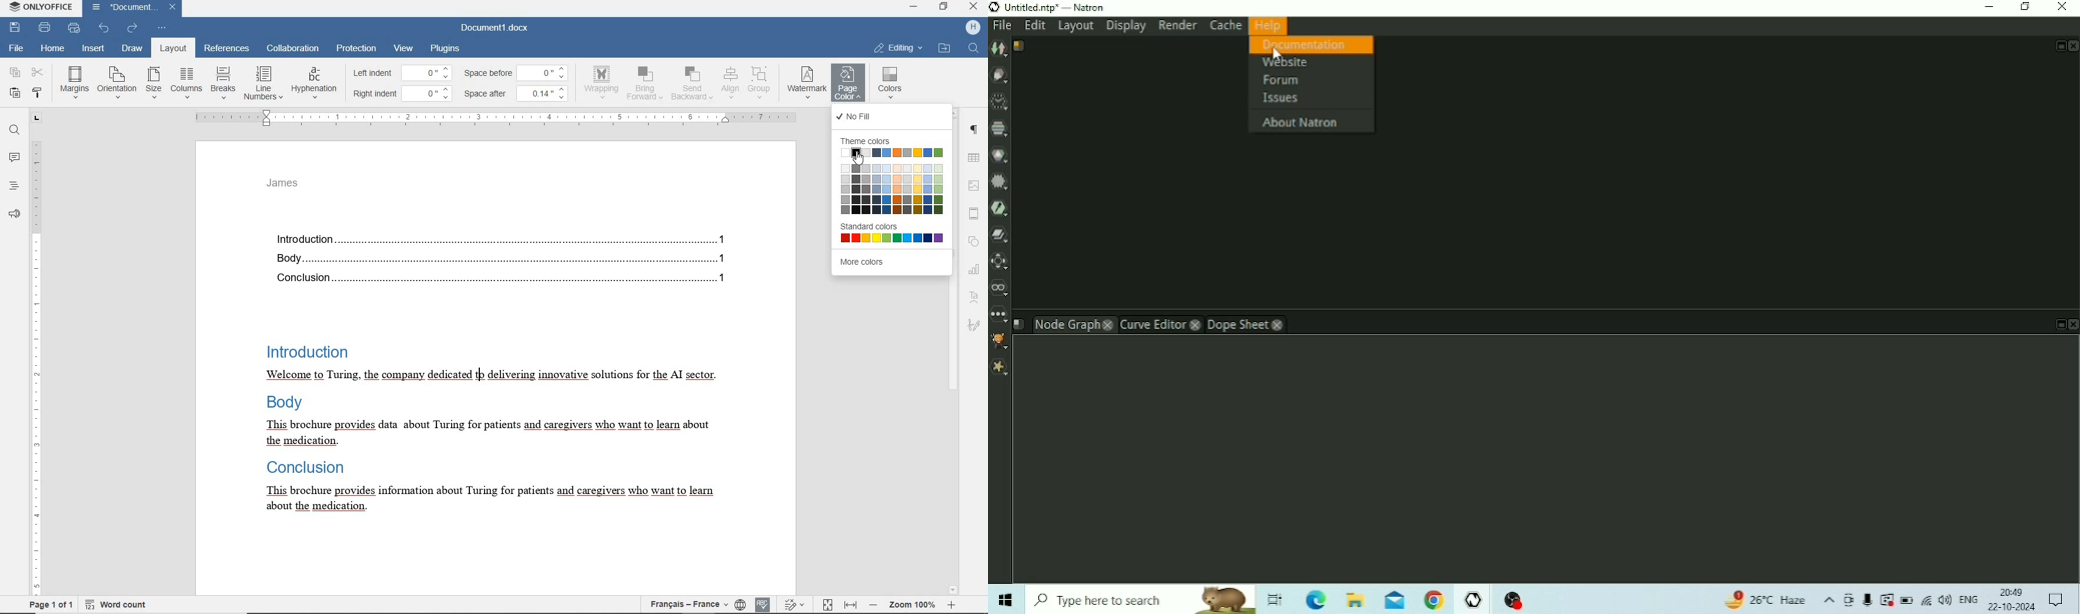 This screenshot has width=2100, height=616. Describe the element at coordinates (12, 186) in the screenshot. I see `headings` at that location.